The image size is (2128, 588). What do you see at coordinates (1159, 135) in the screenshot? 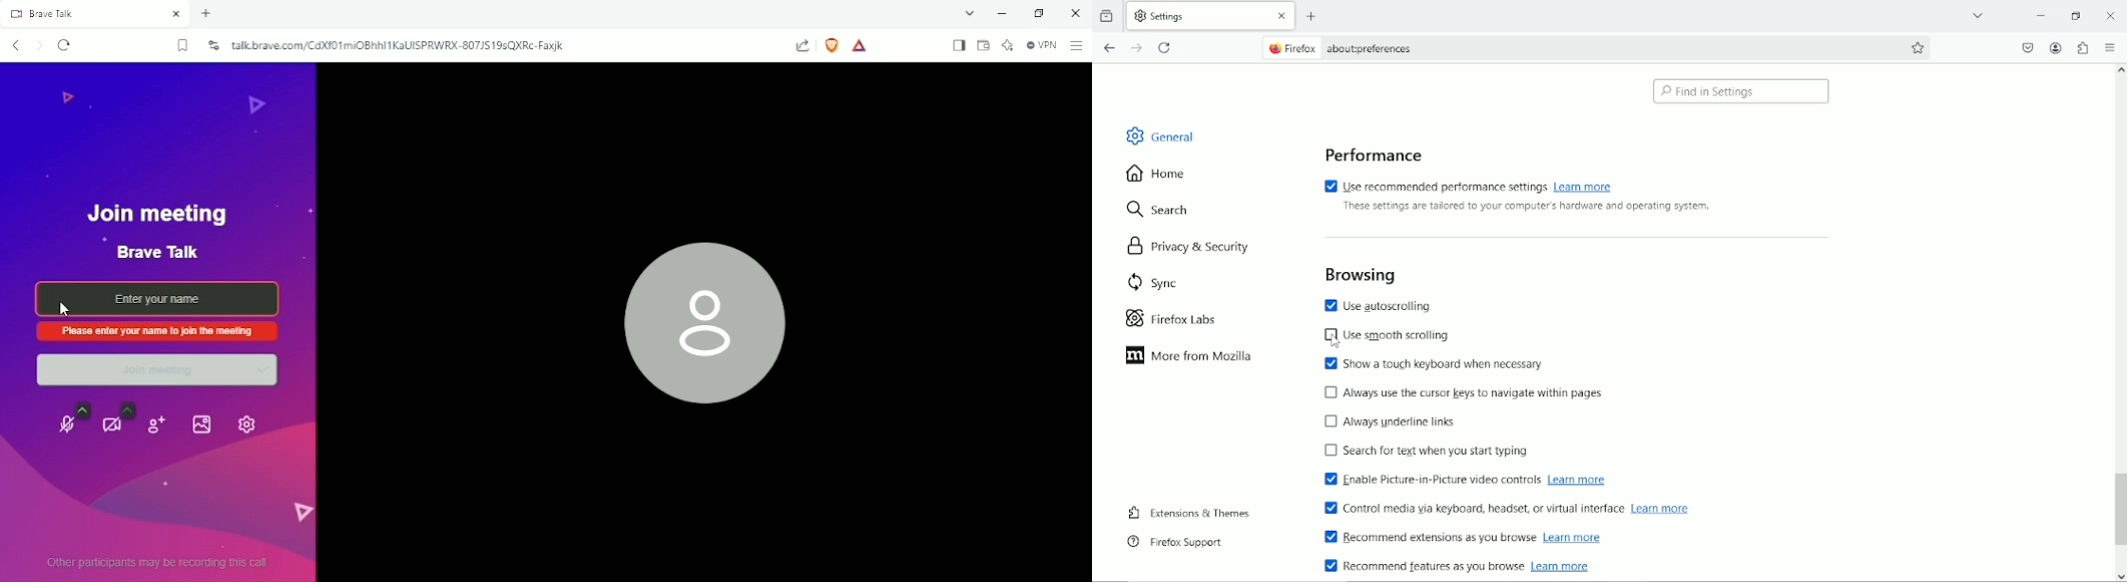
I see `general` at bounding box center [1159, 135].